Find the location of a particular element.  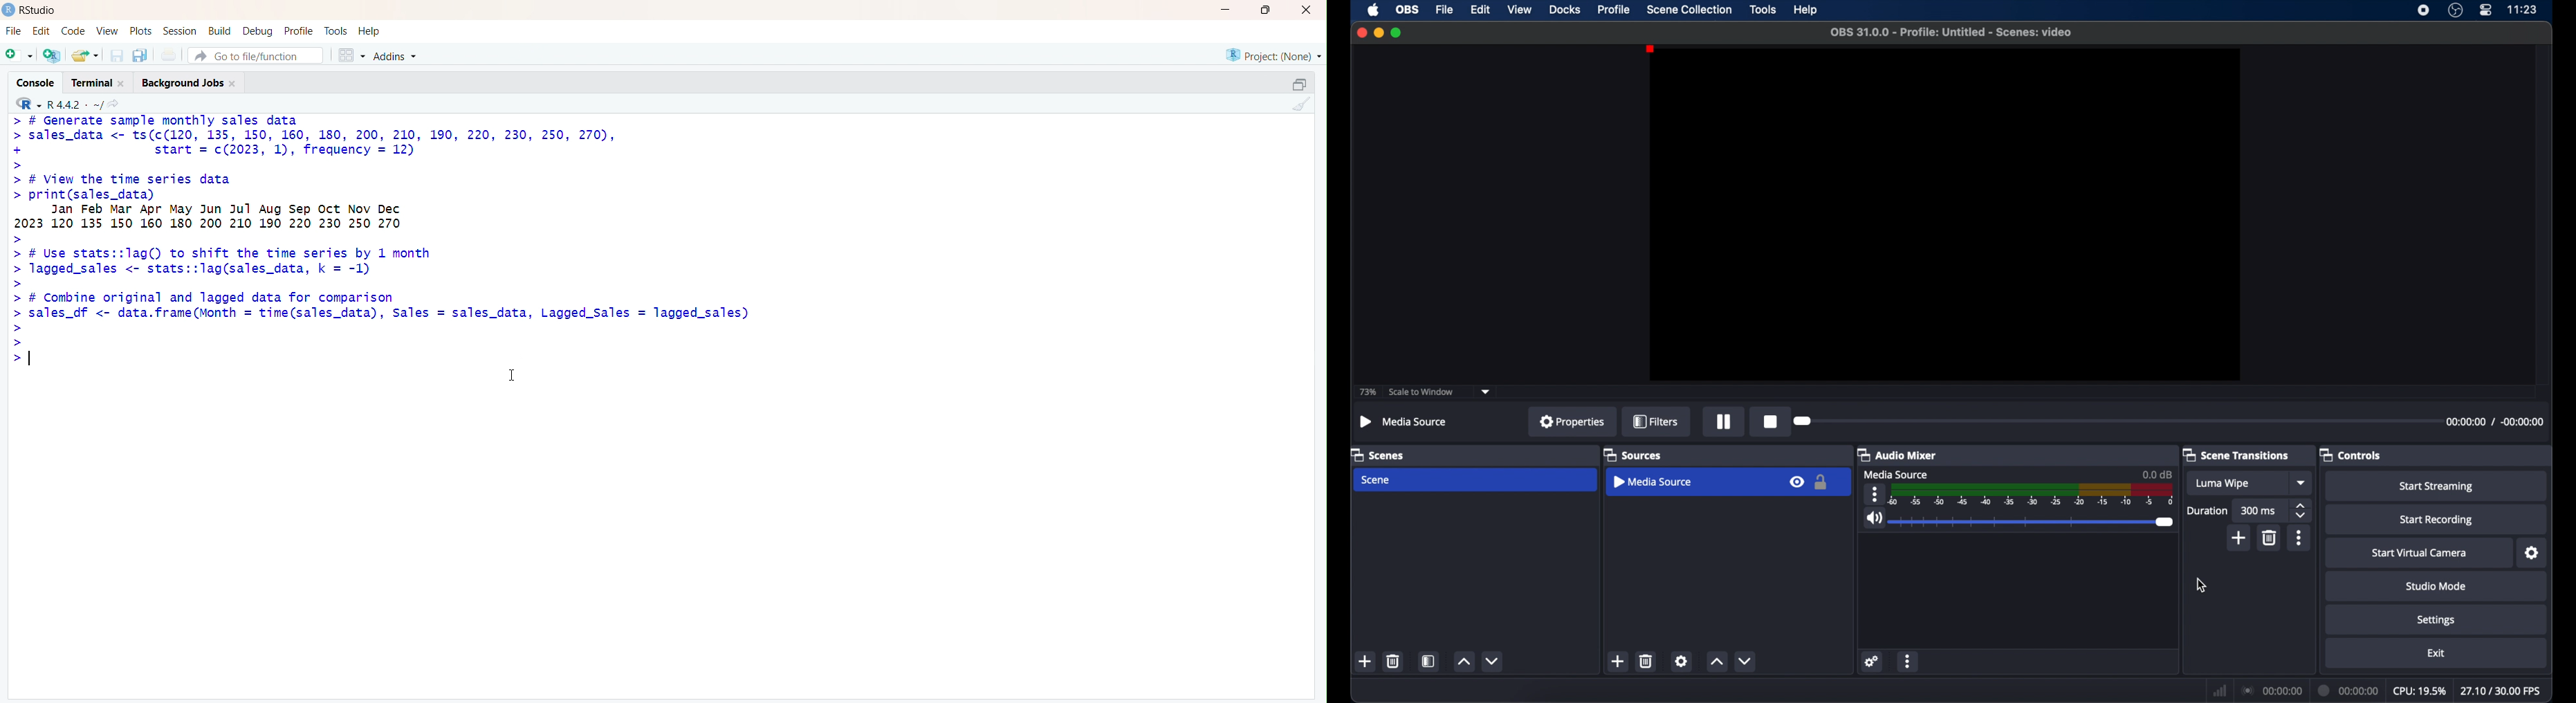

maximize is located at coordinates (1397, 33).